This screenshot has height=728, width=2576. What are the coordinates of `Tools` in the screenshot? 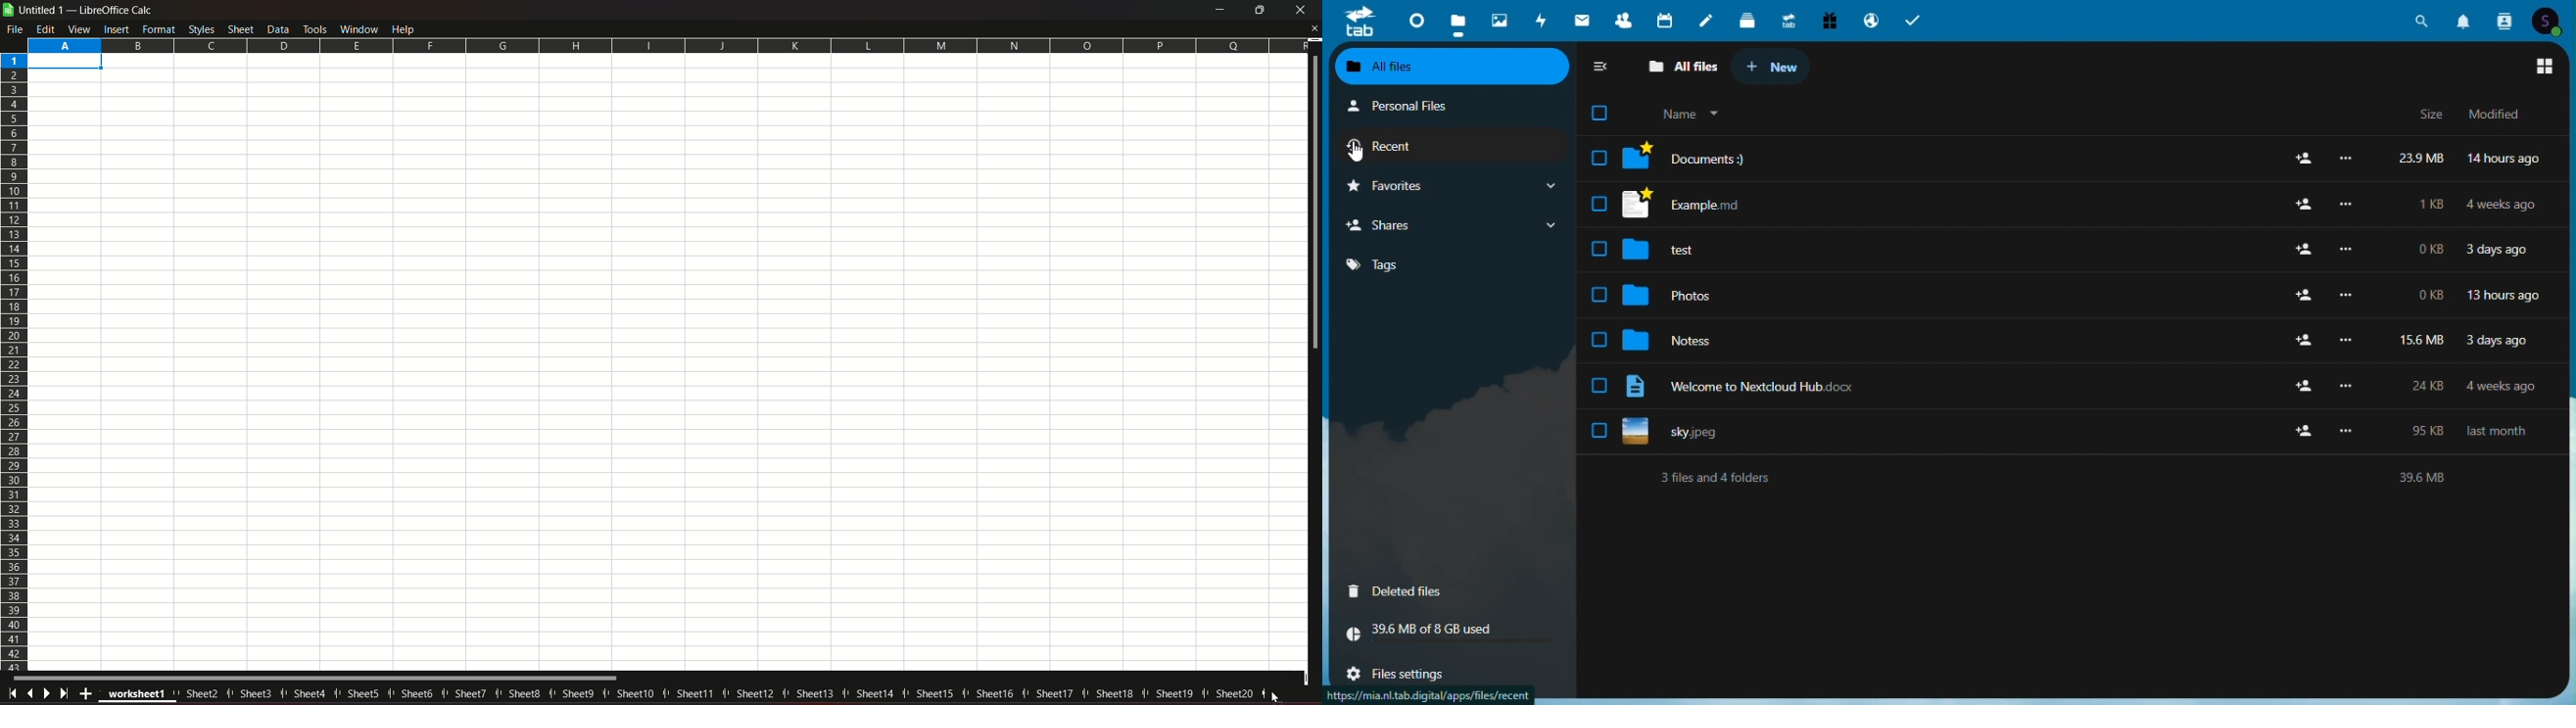 It's located at (314, 28).